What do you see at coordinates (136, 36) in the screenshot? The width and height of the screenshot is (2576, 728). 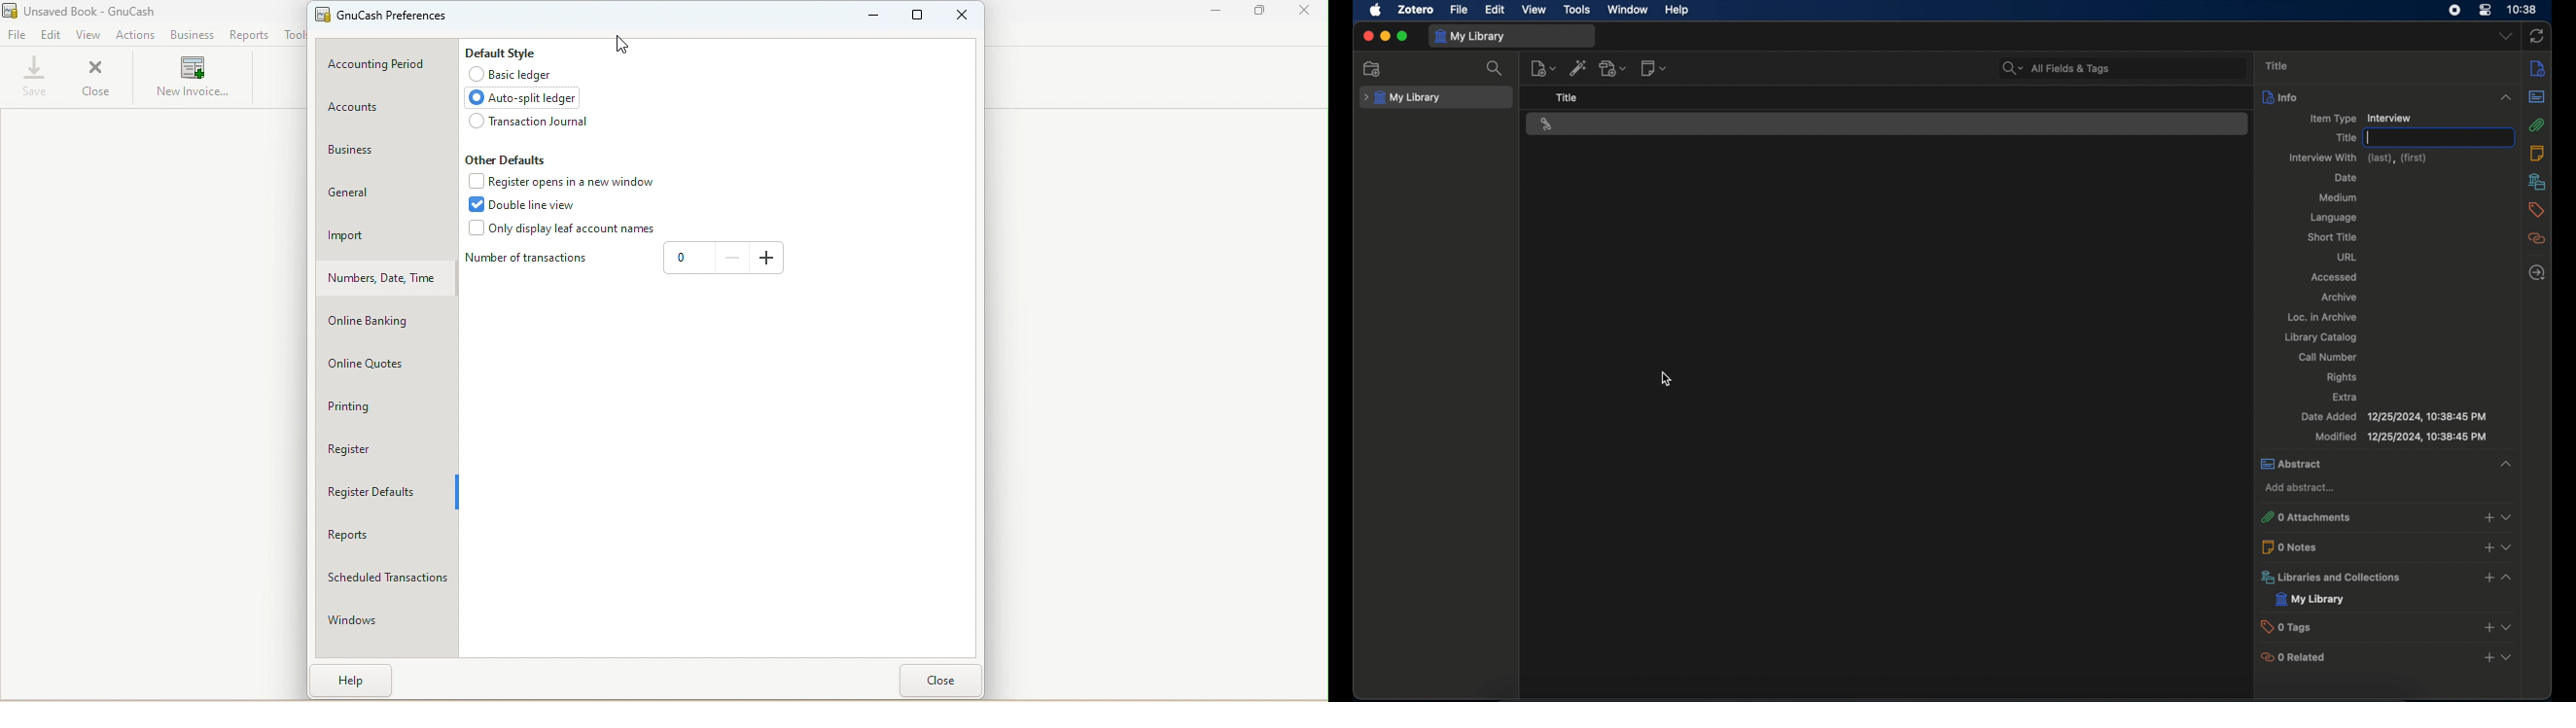 I see `Actions` at bounding box center [136, 36].